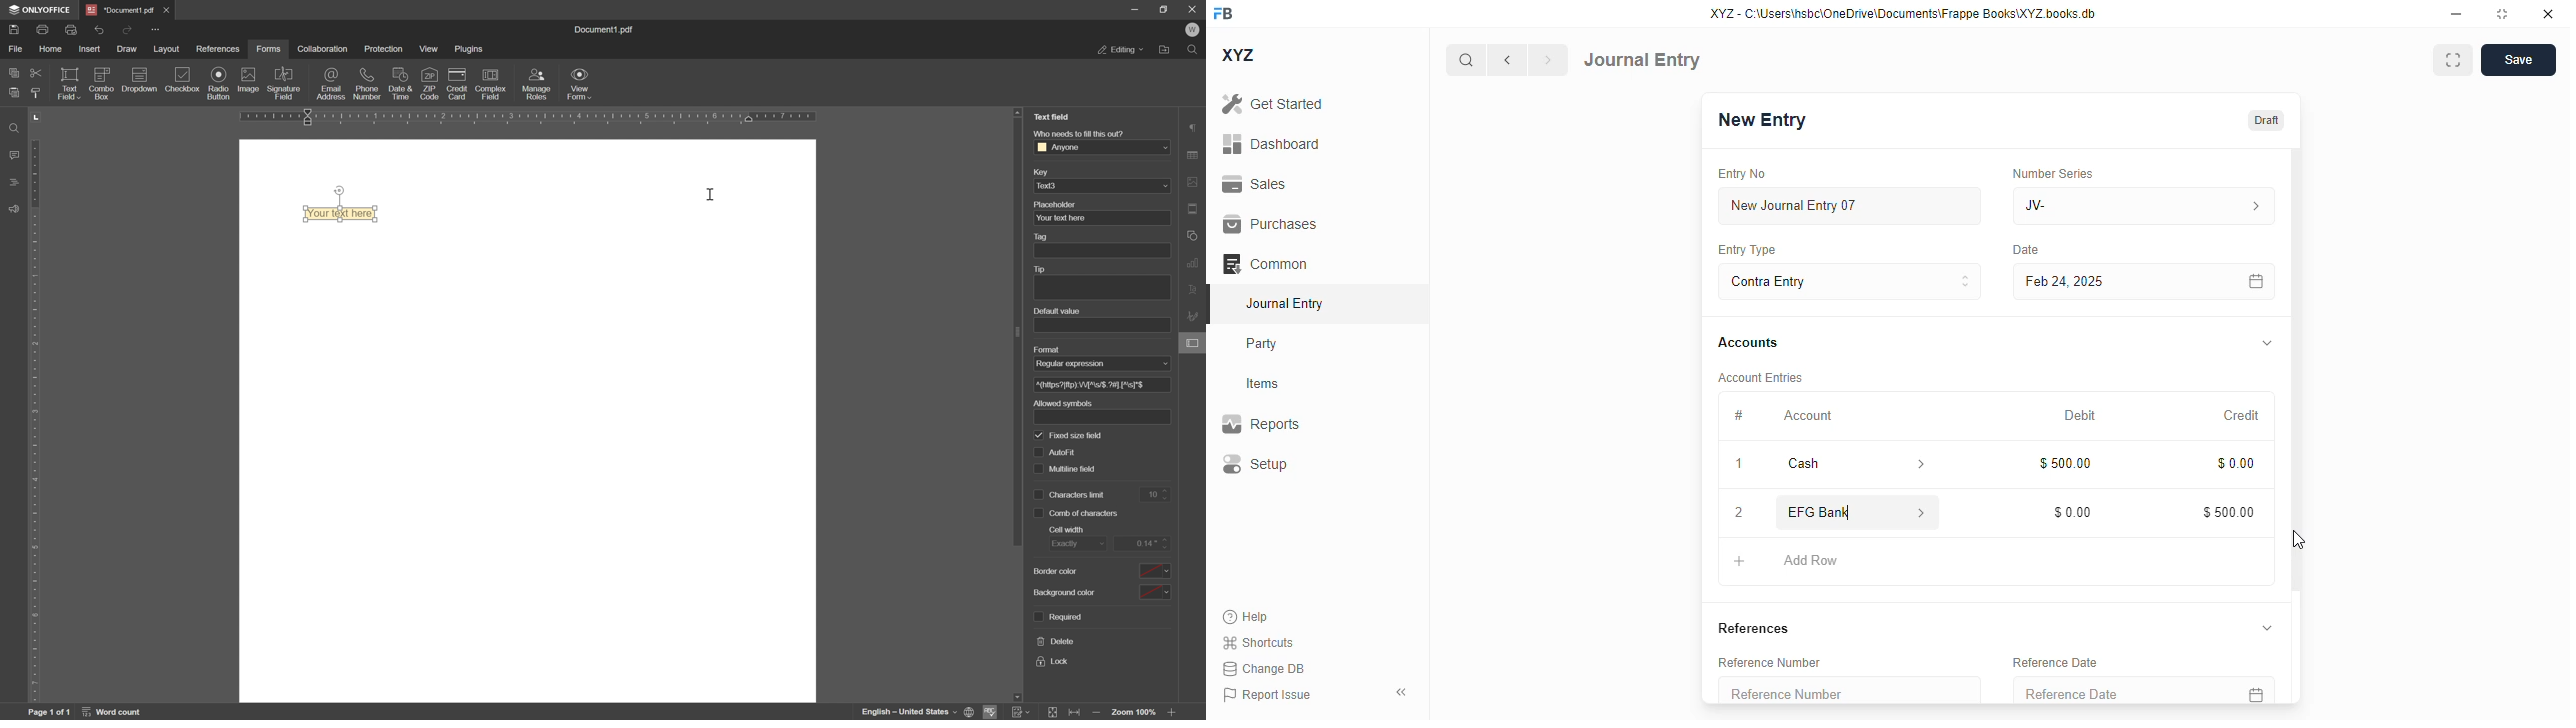 This screenshot has width=2576, height=728. What do you see at coordinates (1054, 662) in the screenshot?
I see `lock` at bounding box center [1054, 662].